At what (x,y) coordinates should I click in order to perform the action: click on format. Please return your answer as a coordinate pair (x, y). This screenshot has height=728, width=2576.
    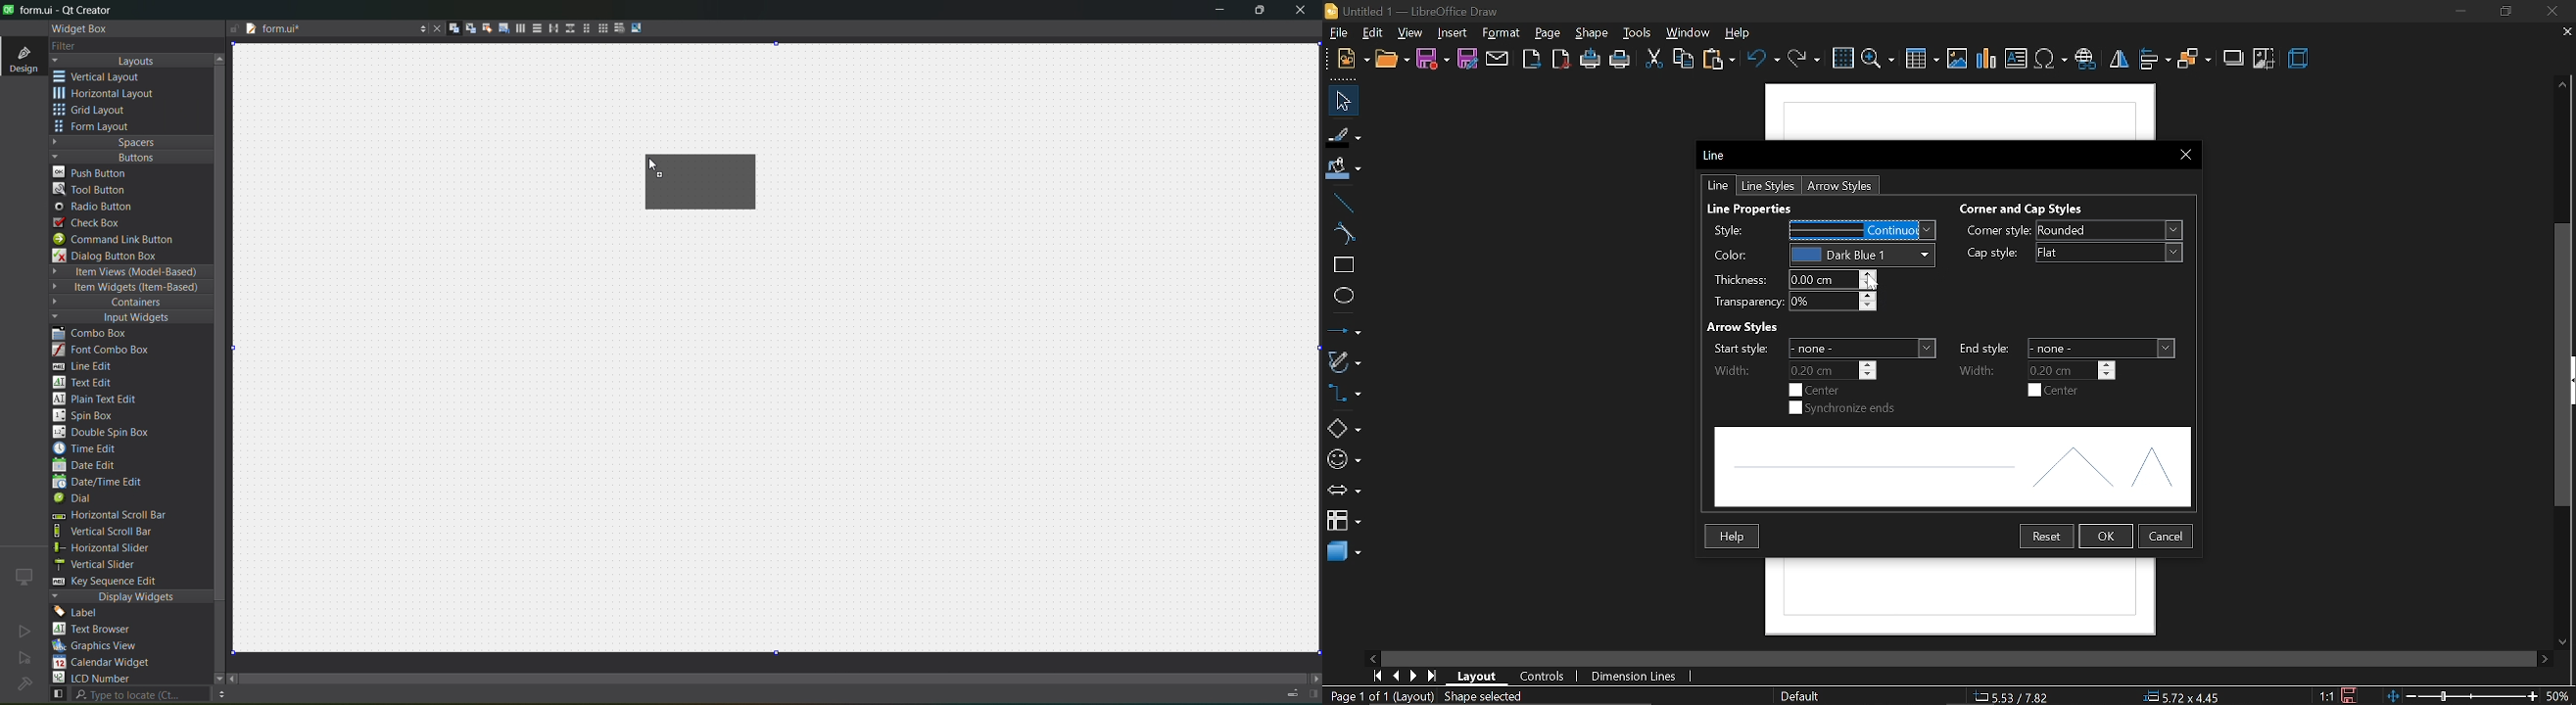
    Looking at the image, I should click on (1503, 33).